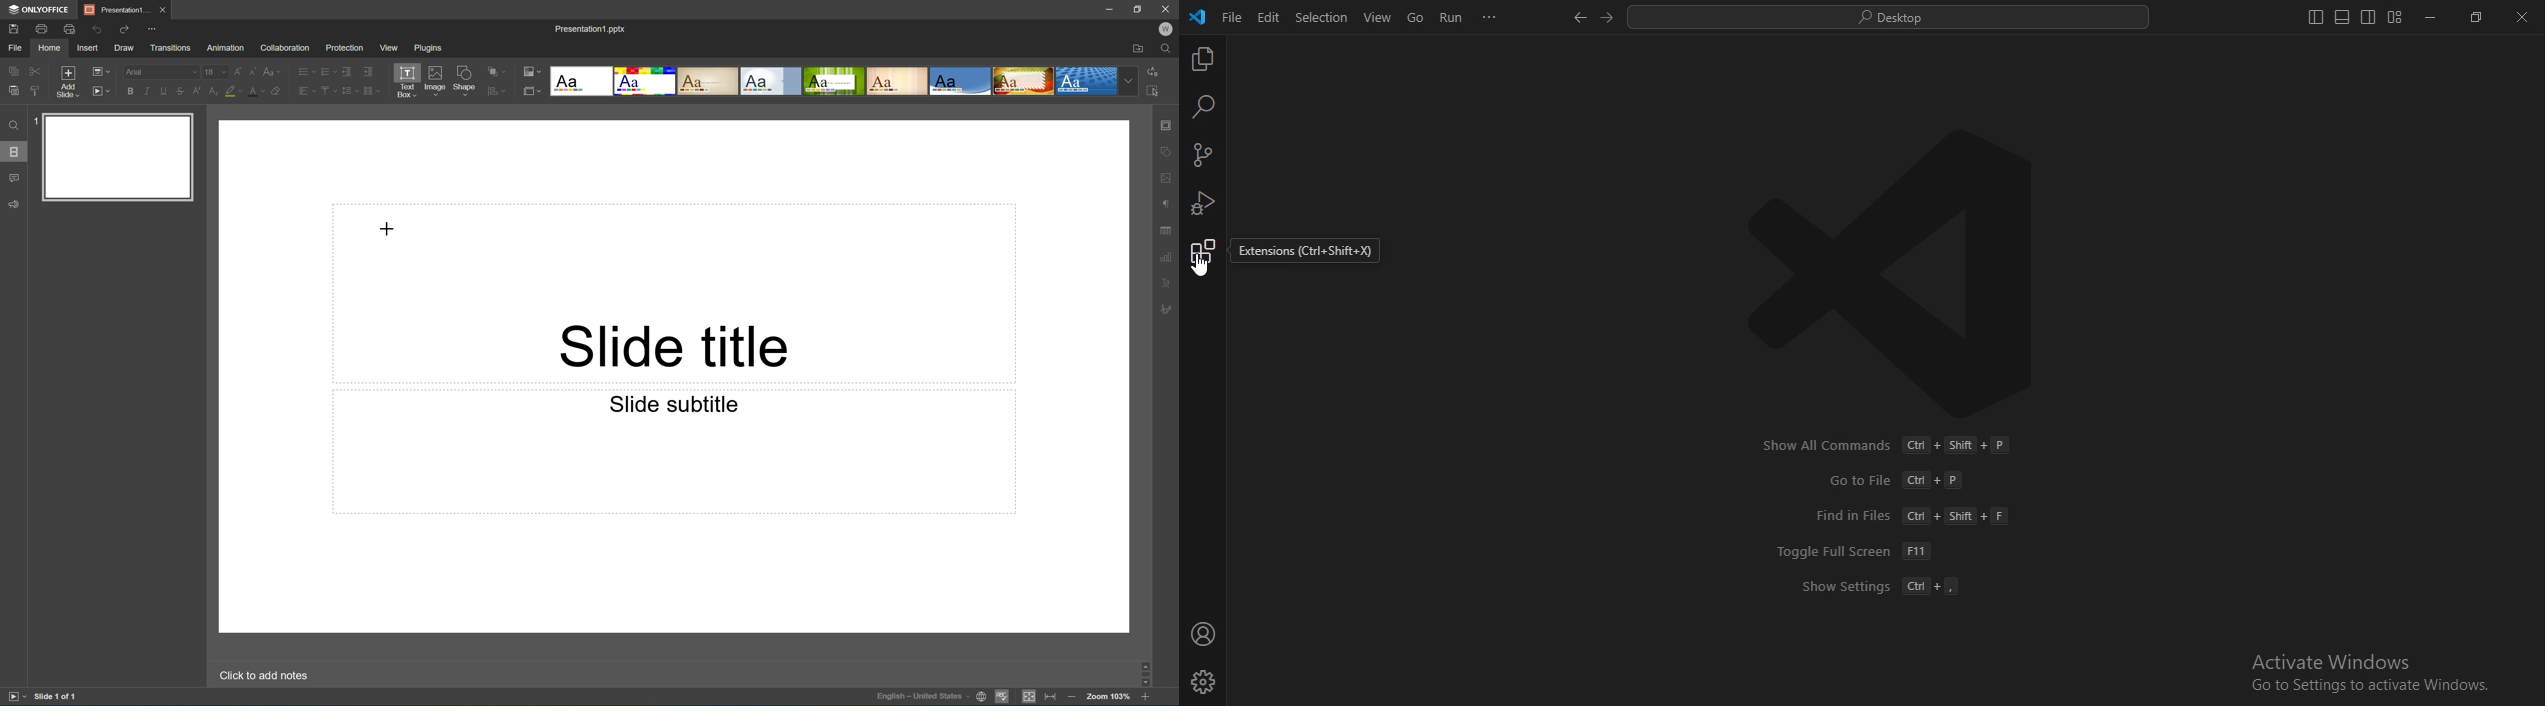 The width and height of the screenshot is (2548, 728). What do you see at coordinates (834, 81) in the screenshot?
I see `Type of slides` at bounding box center [834, 81].